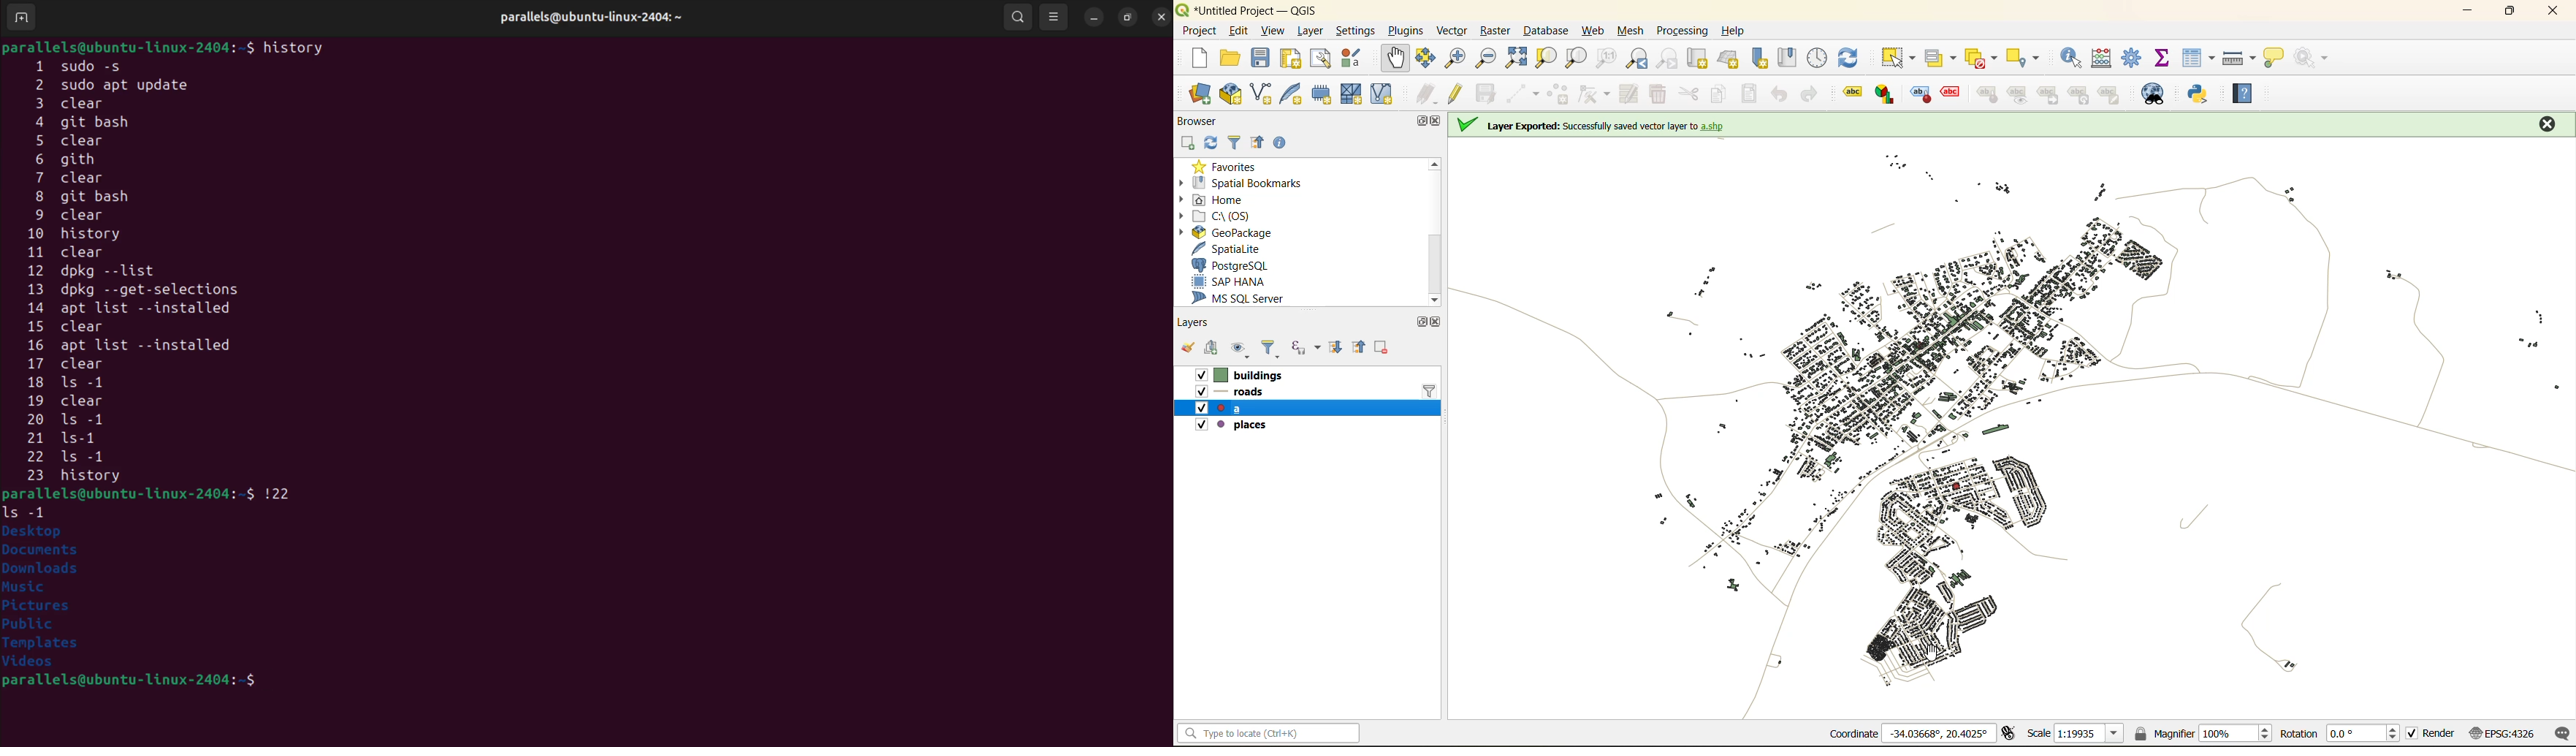 The image size is (2576, 756). Describe the element at coordinates (1919, 95) in the screenshot. I see `highlight pinned labels and diagram` at that location.